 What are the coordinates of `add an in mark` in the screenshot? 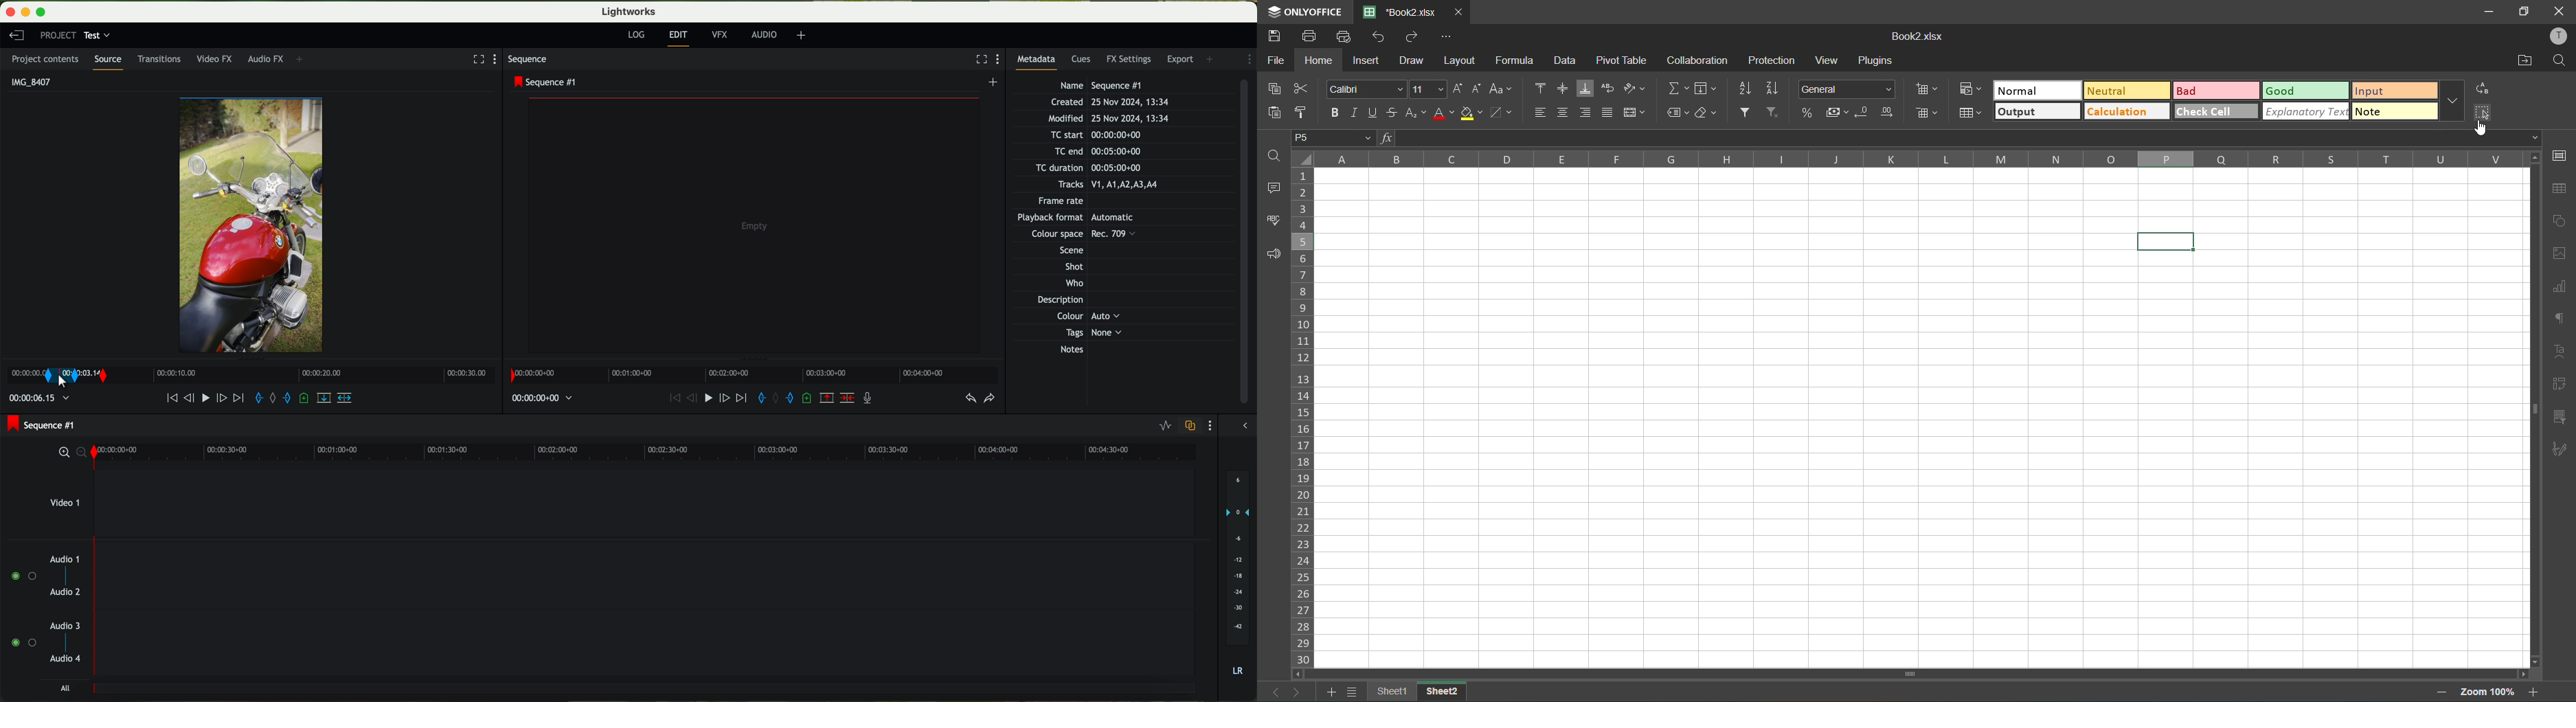 It's located at (260, 399).